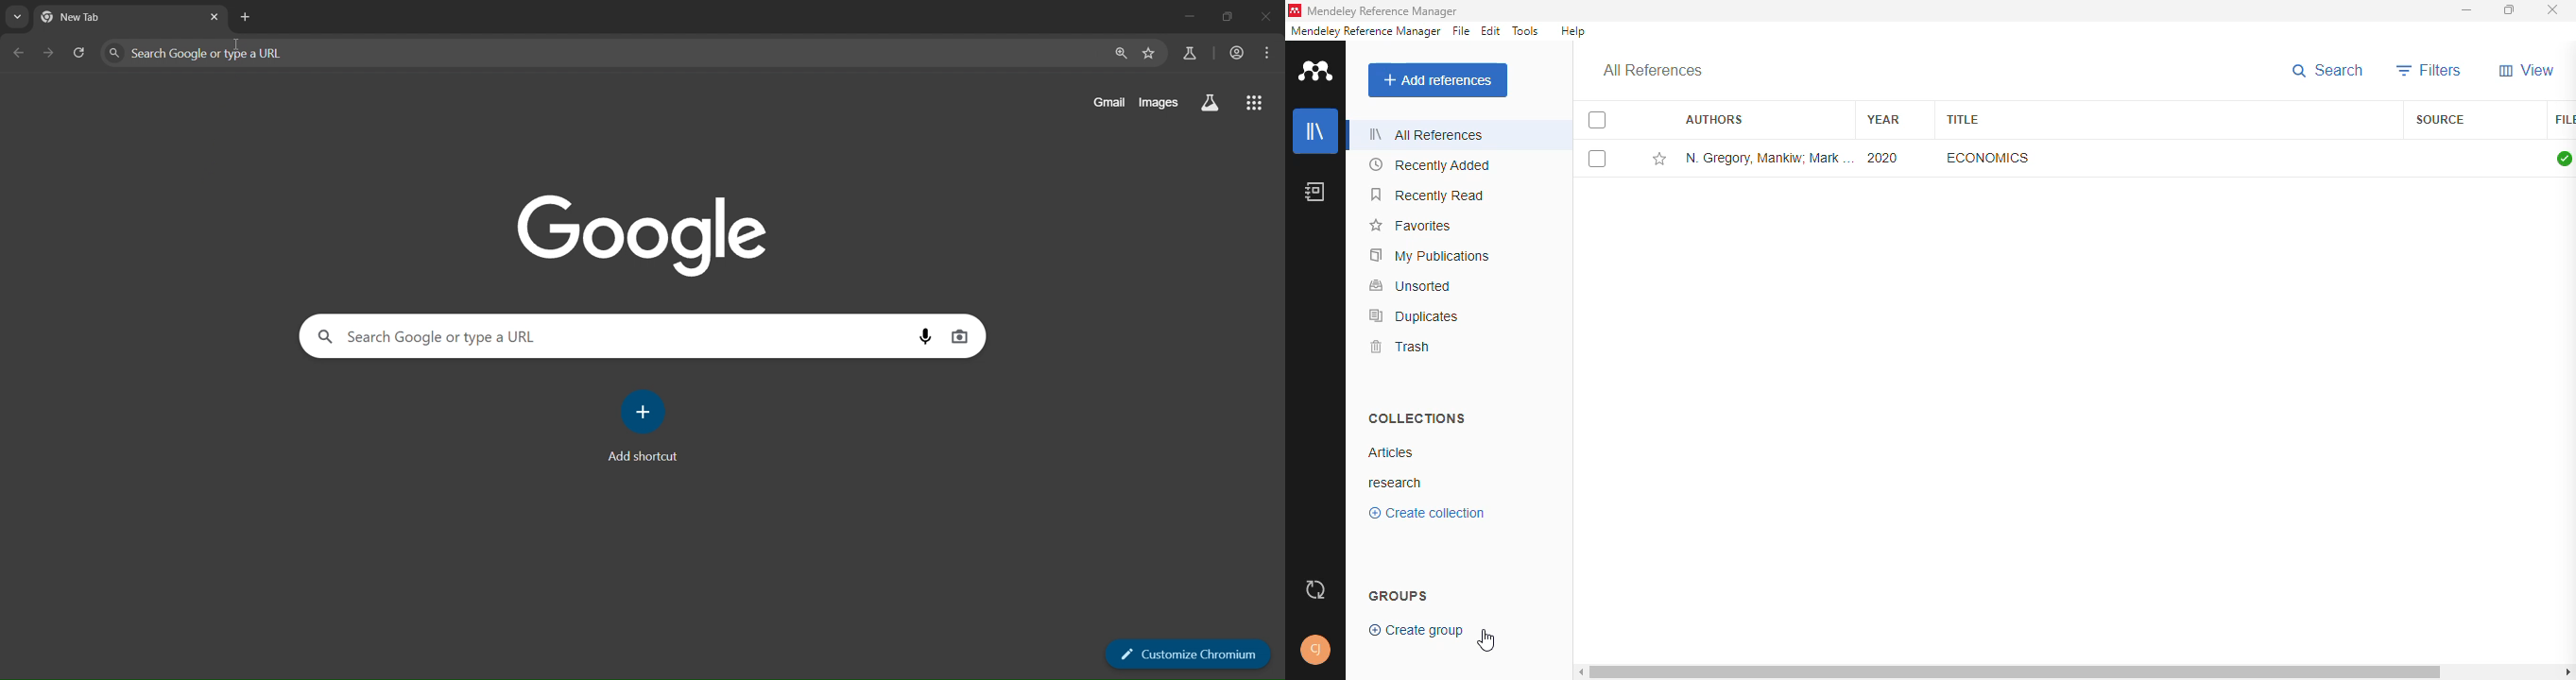 This screenshot has width=2576, height=700. I want to click on authors, so click(1714, 119).